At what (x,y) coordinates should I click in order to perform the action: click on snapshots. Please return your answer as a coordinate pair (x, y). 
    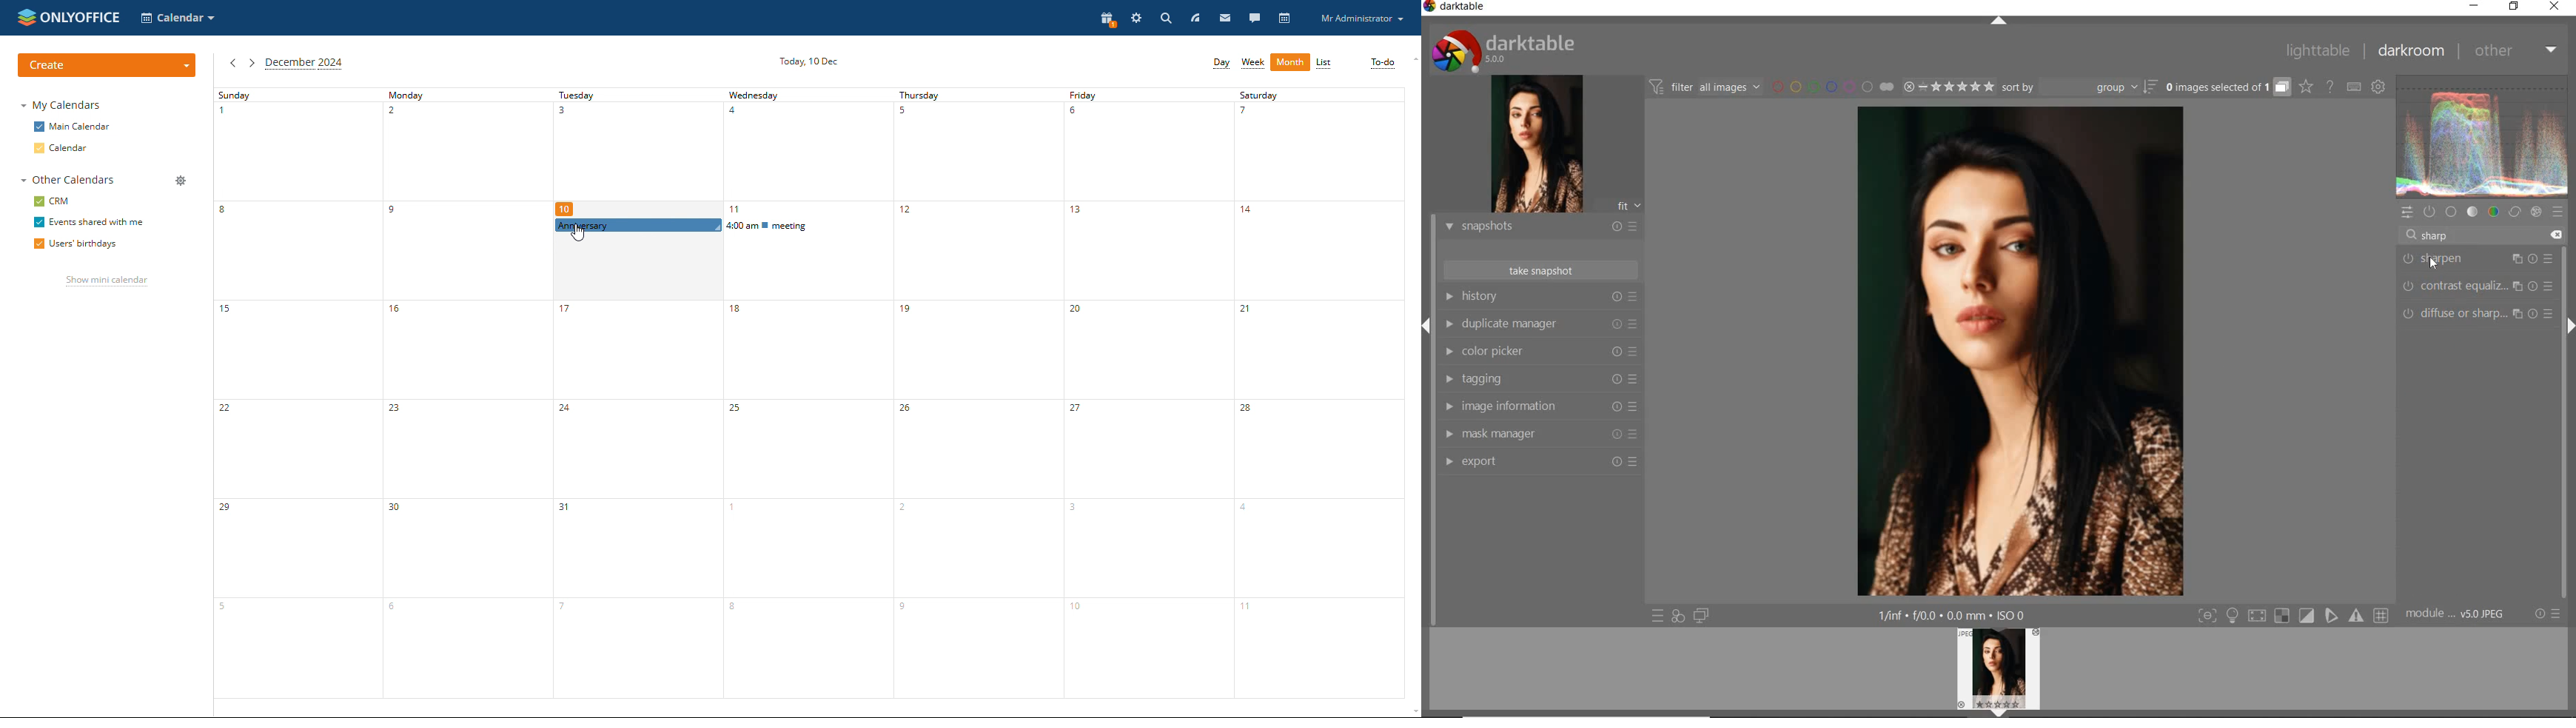
    Looking at the image, I should click on (1539, 227).